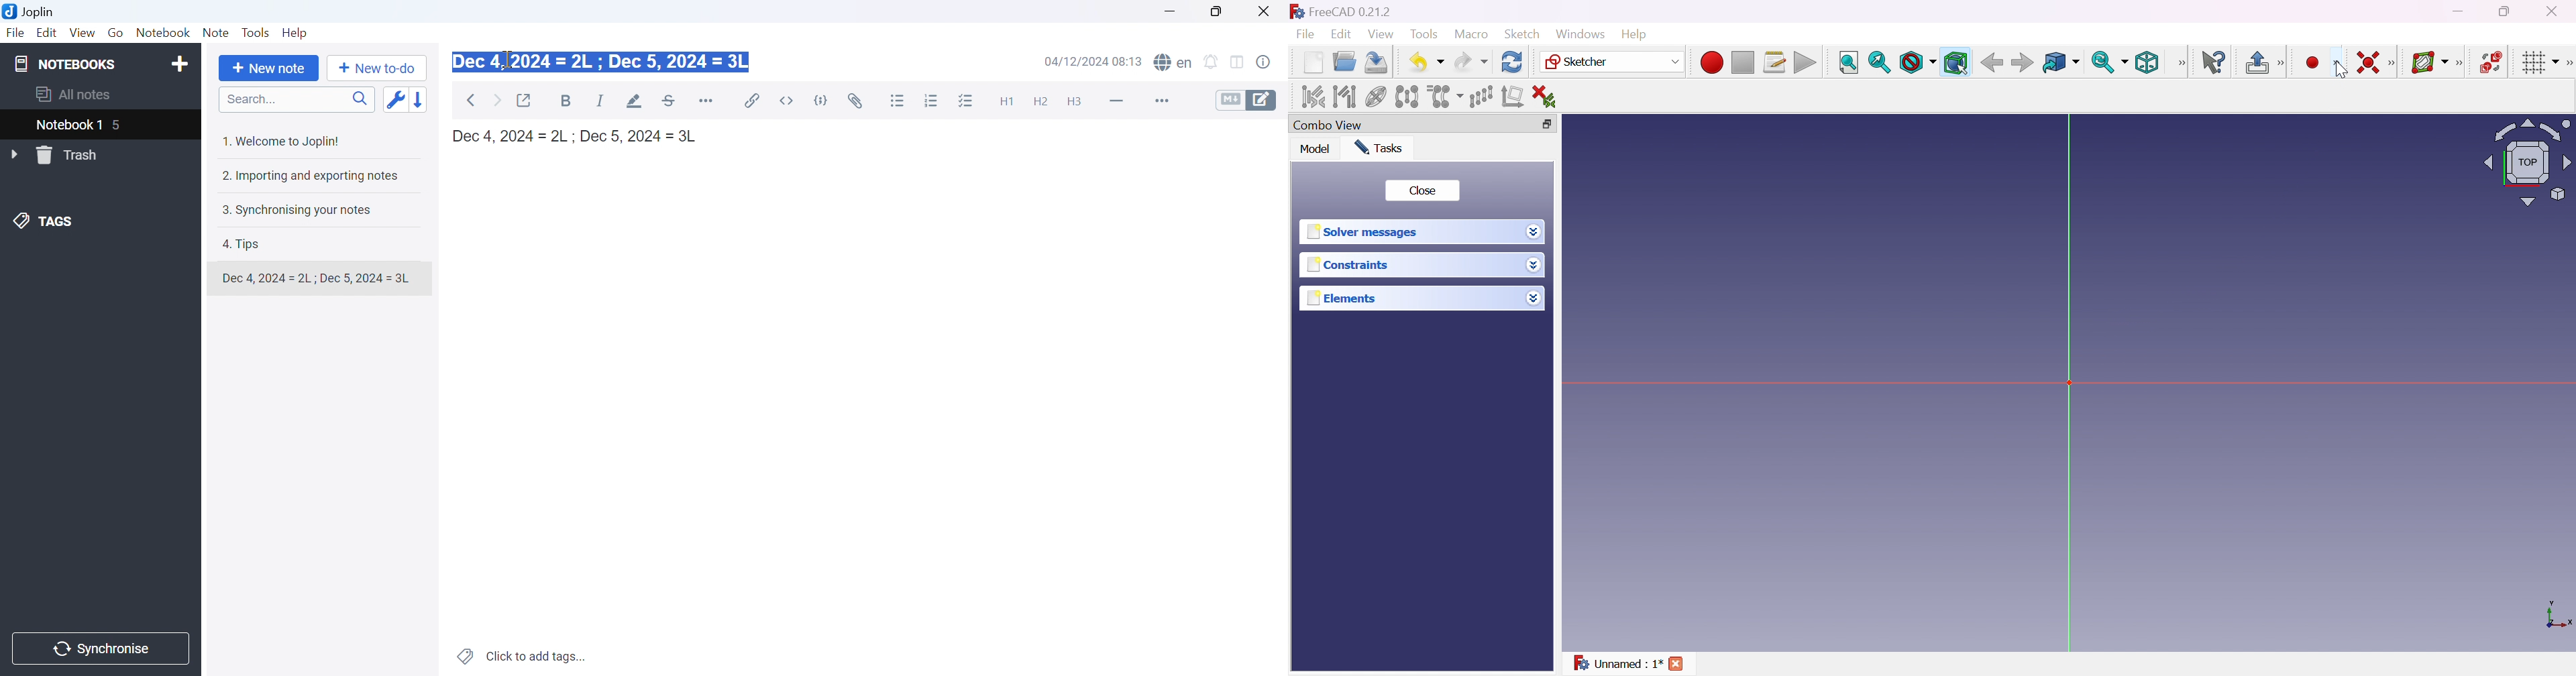 This screenshot has height=700, width=2576. Describe the element at coordinates (508, 58) in the screenshot. I see `cursor` at that location.